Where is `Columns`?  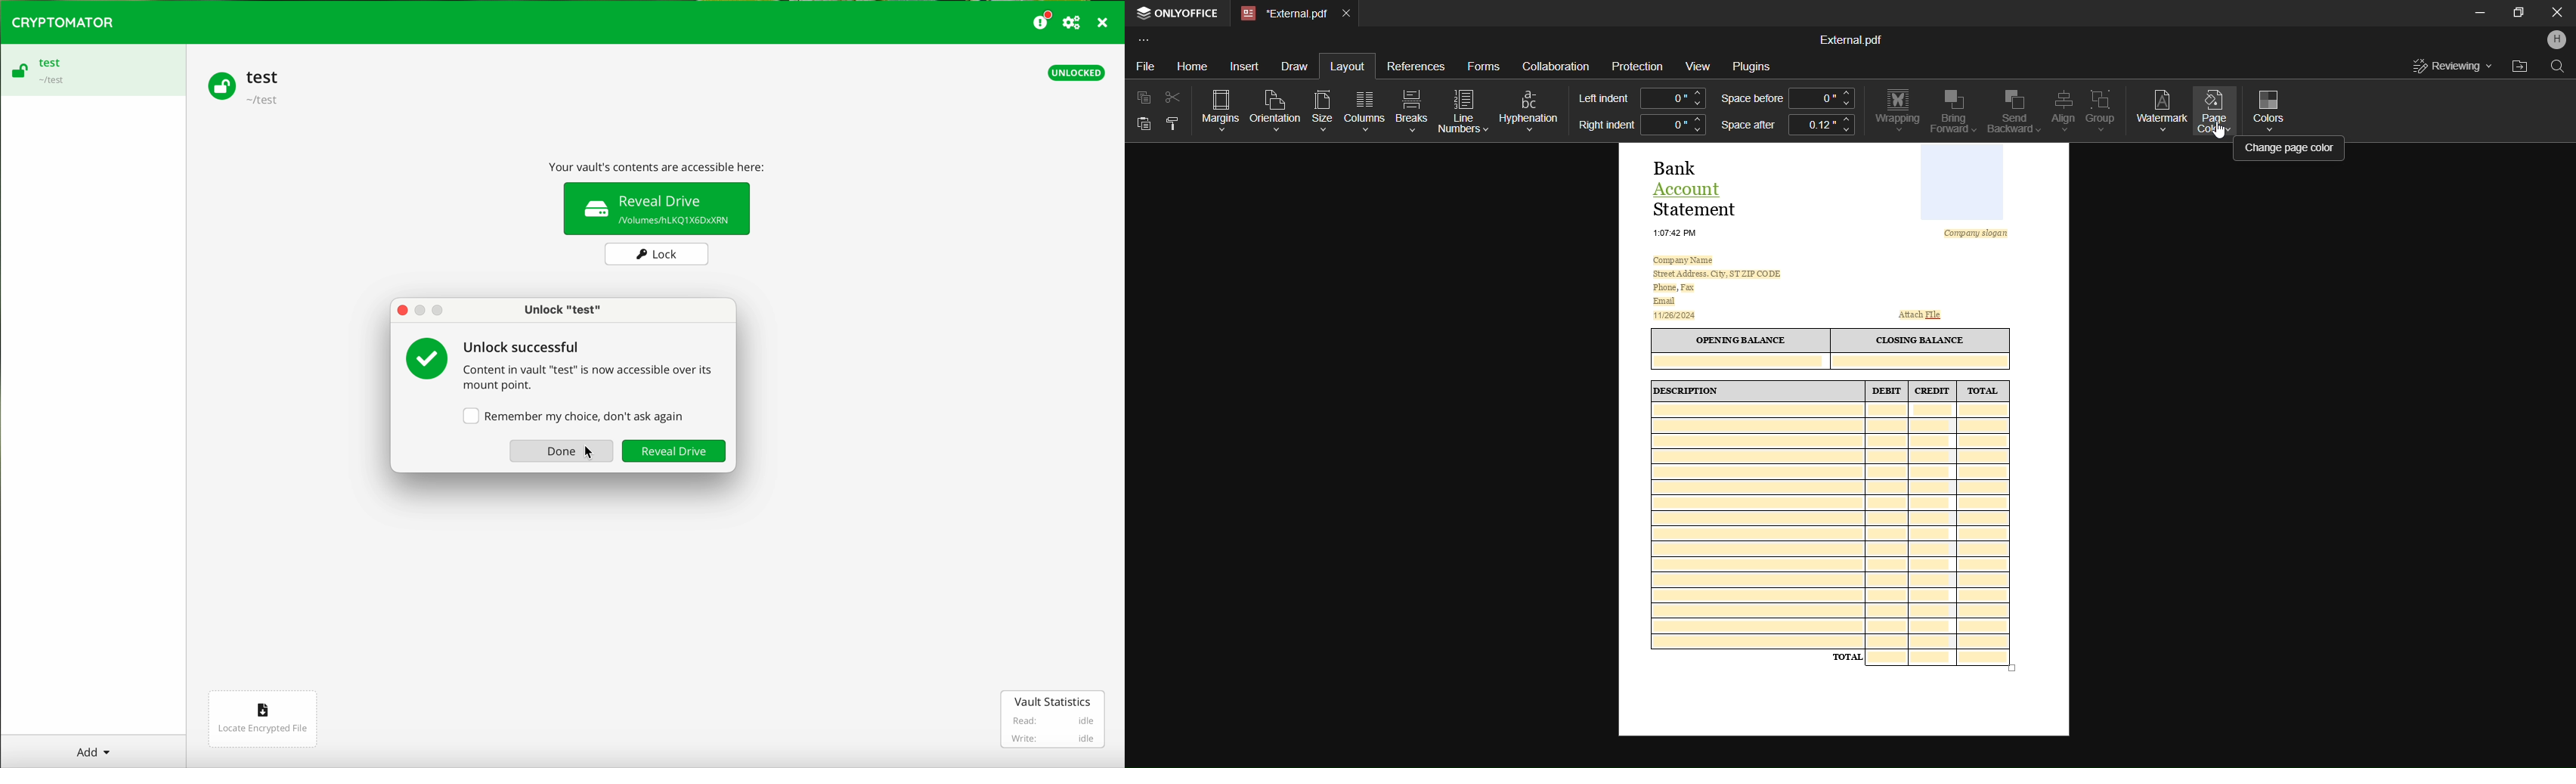
Columns is located at coordinates (1367, 110).